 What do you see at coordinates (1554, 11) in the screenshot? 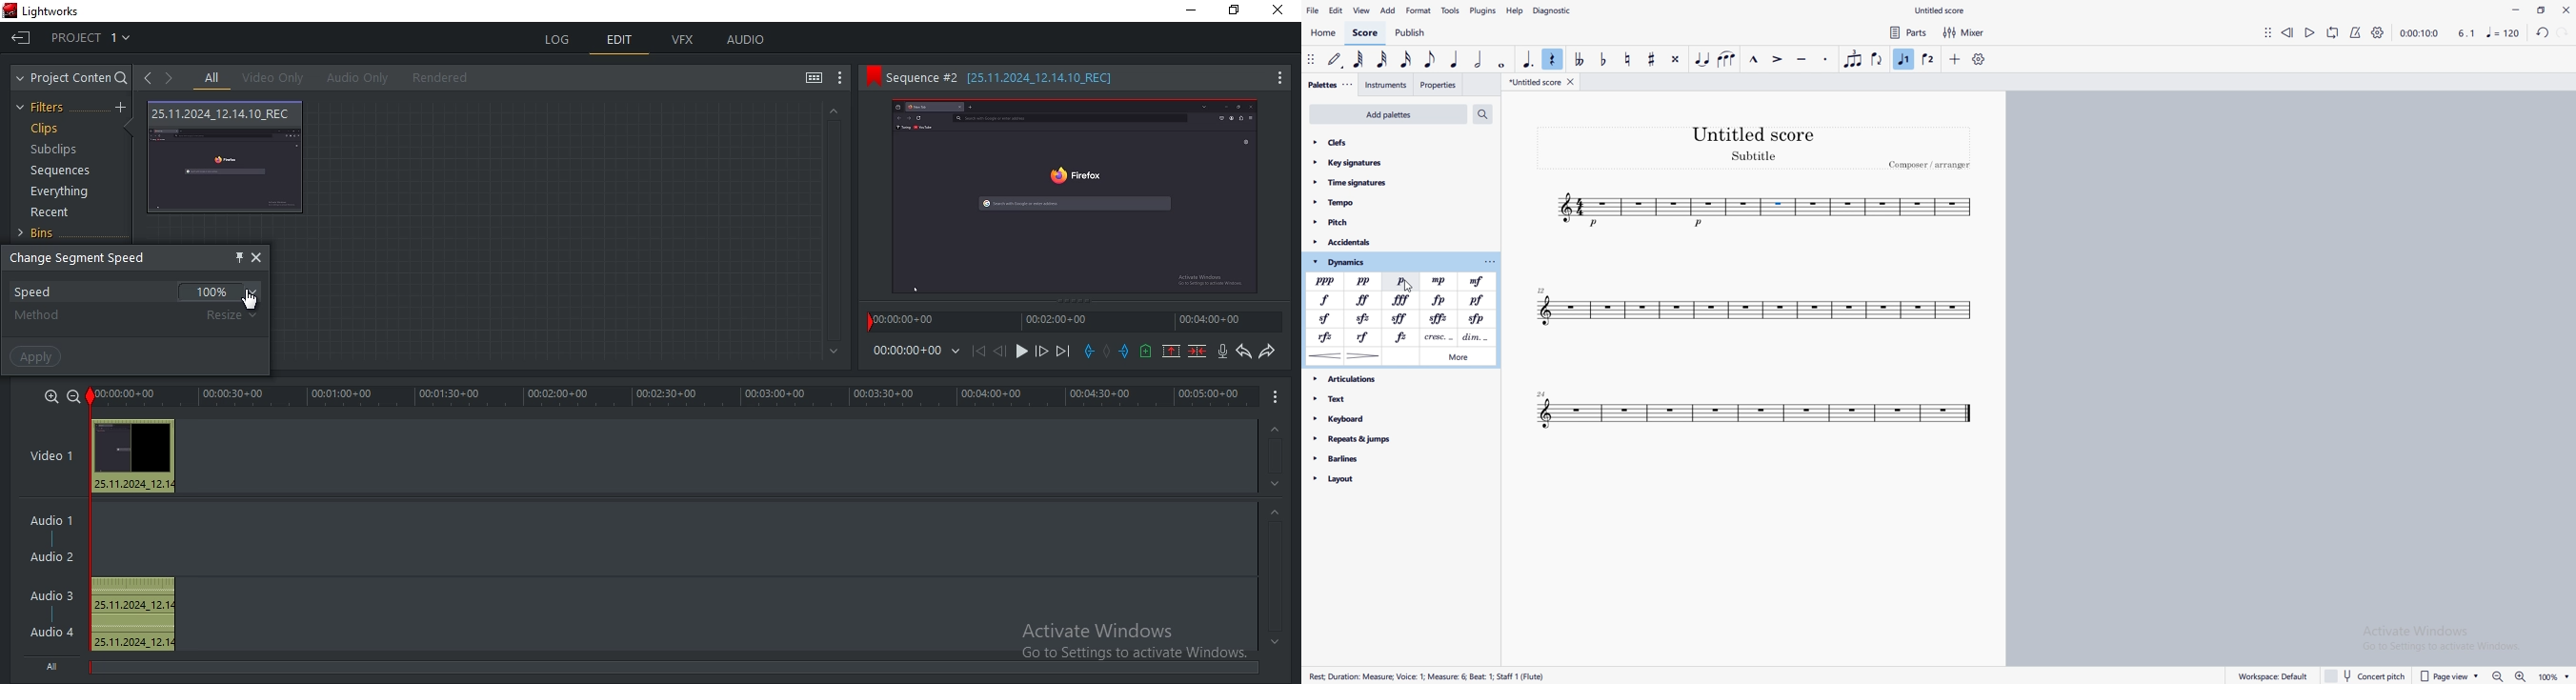
I see `diagnostic` at bounding box center [1554, 11].